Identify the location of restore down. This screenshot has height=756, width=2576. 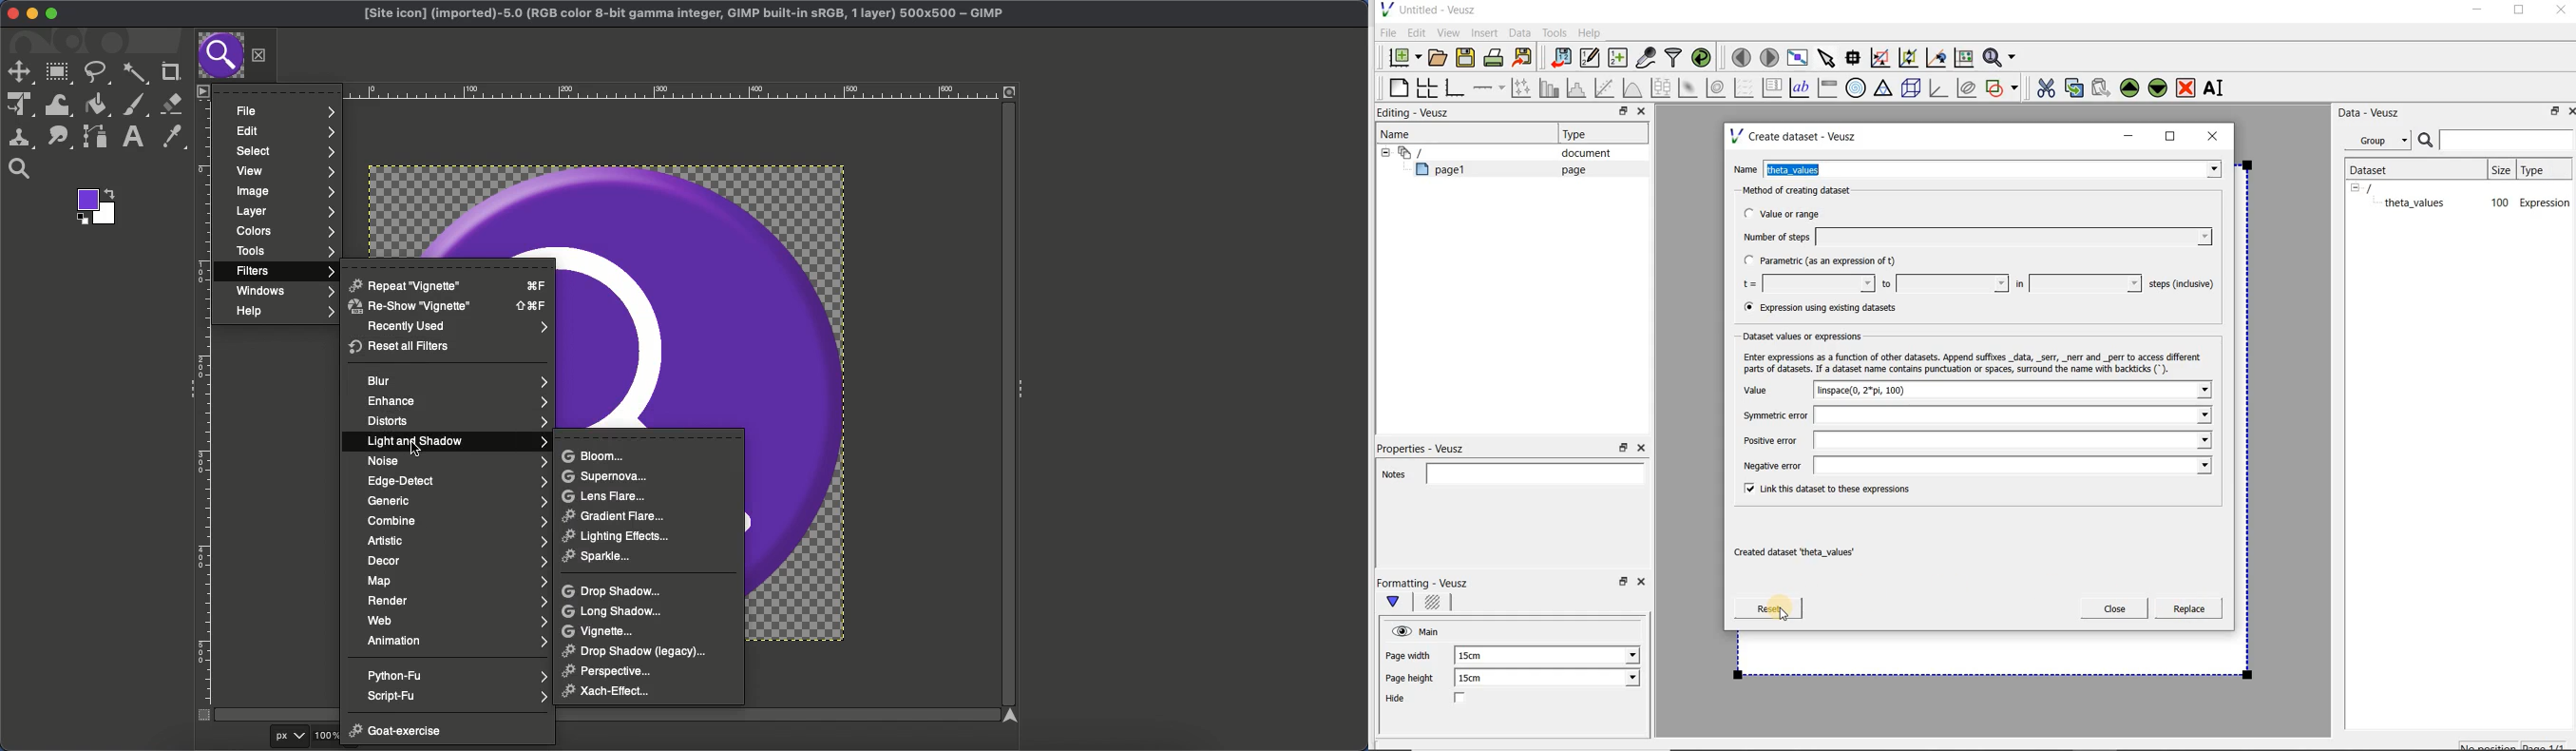
(2551, 114).